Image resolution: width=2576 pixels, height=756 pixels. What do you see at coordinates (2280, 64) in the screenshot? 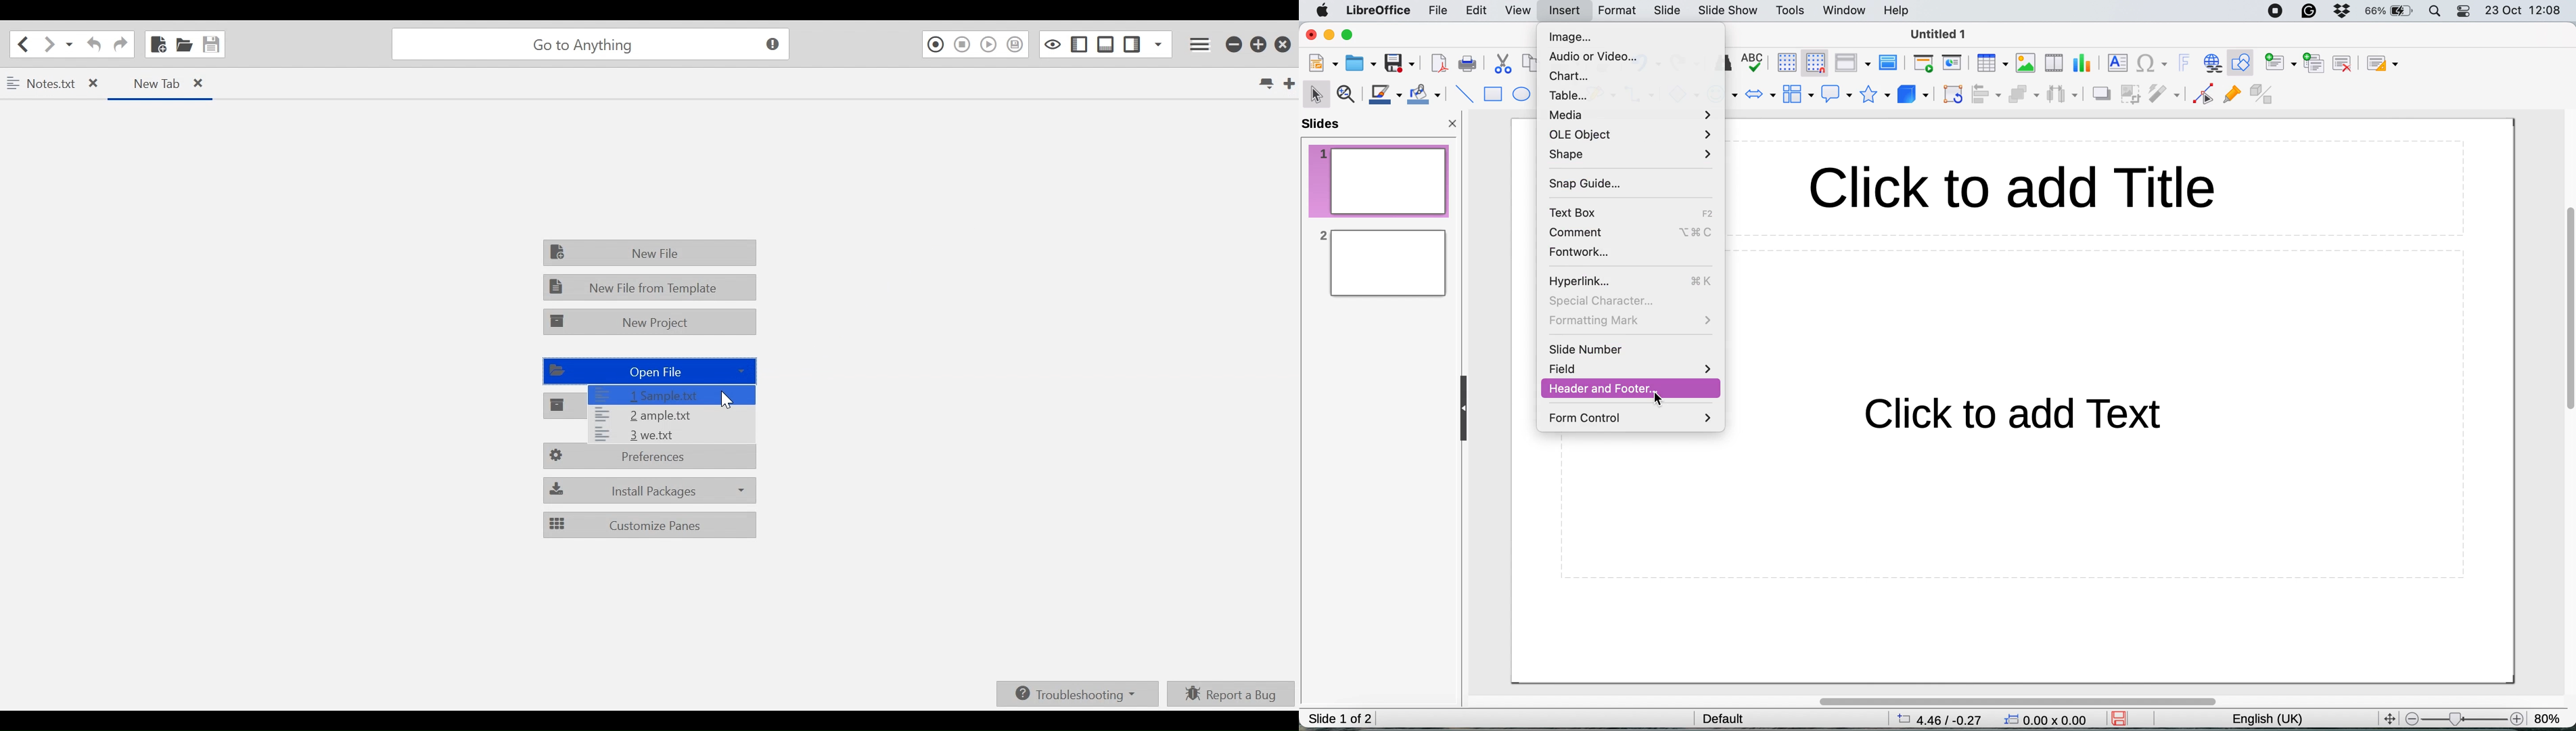
I see `new slide` at bounding box center [2280, 64].